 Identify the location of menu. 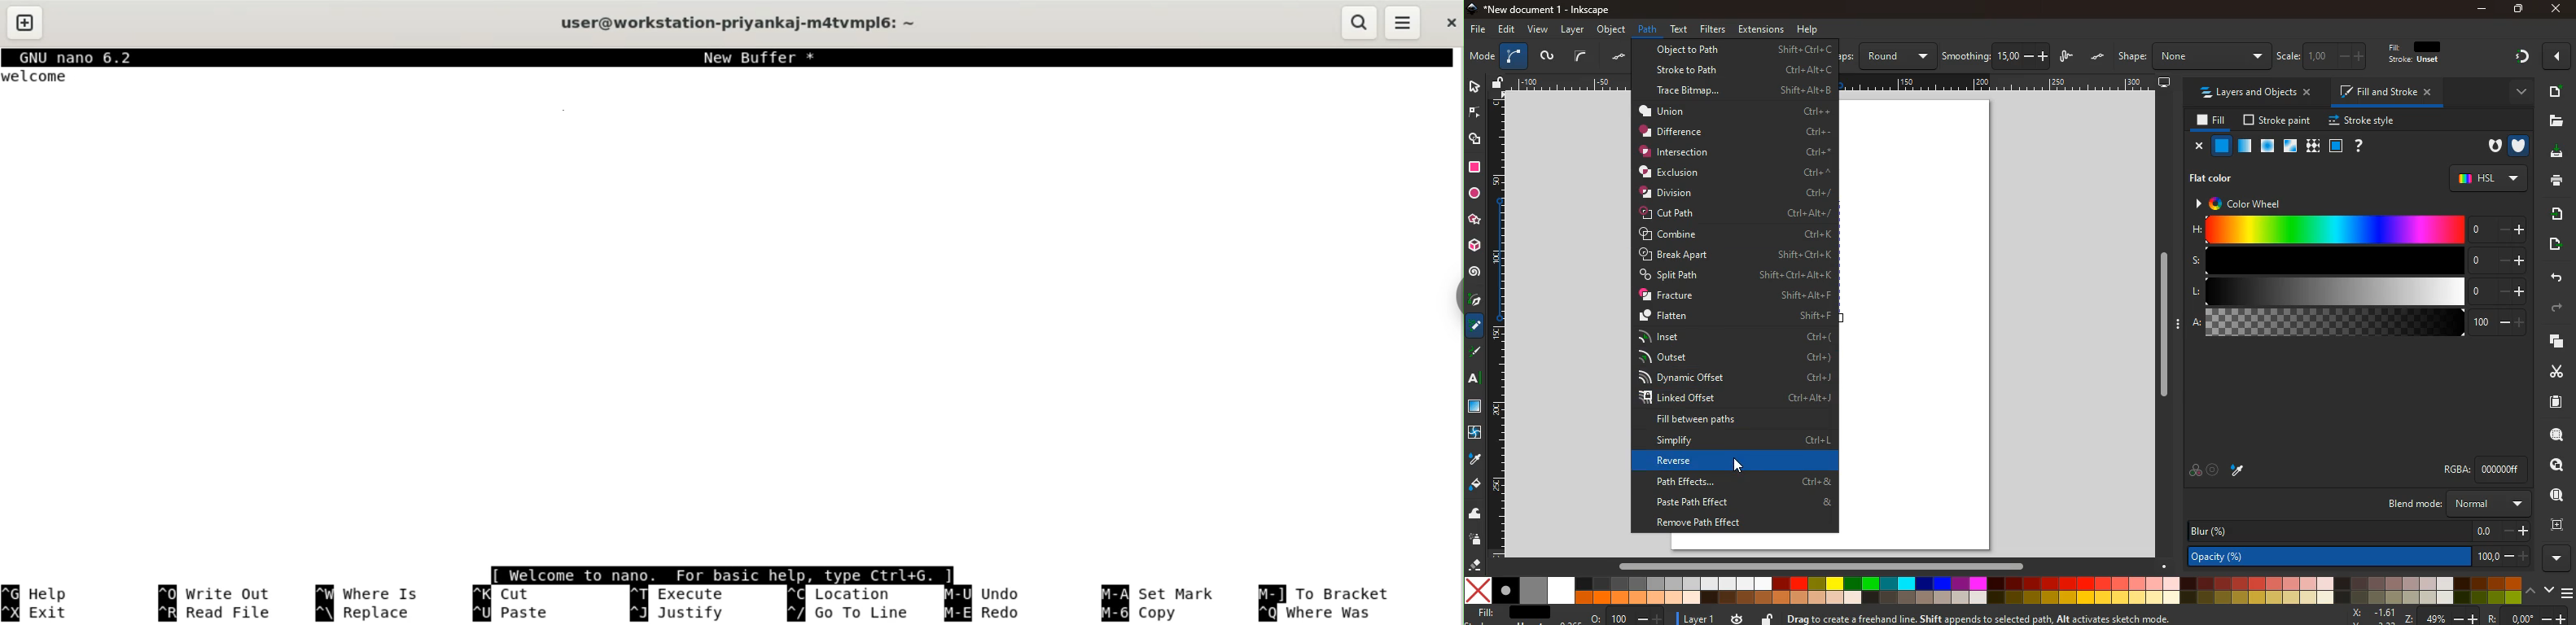
(1402, 22).